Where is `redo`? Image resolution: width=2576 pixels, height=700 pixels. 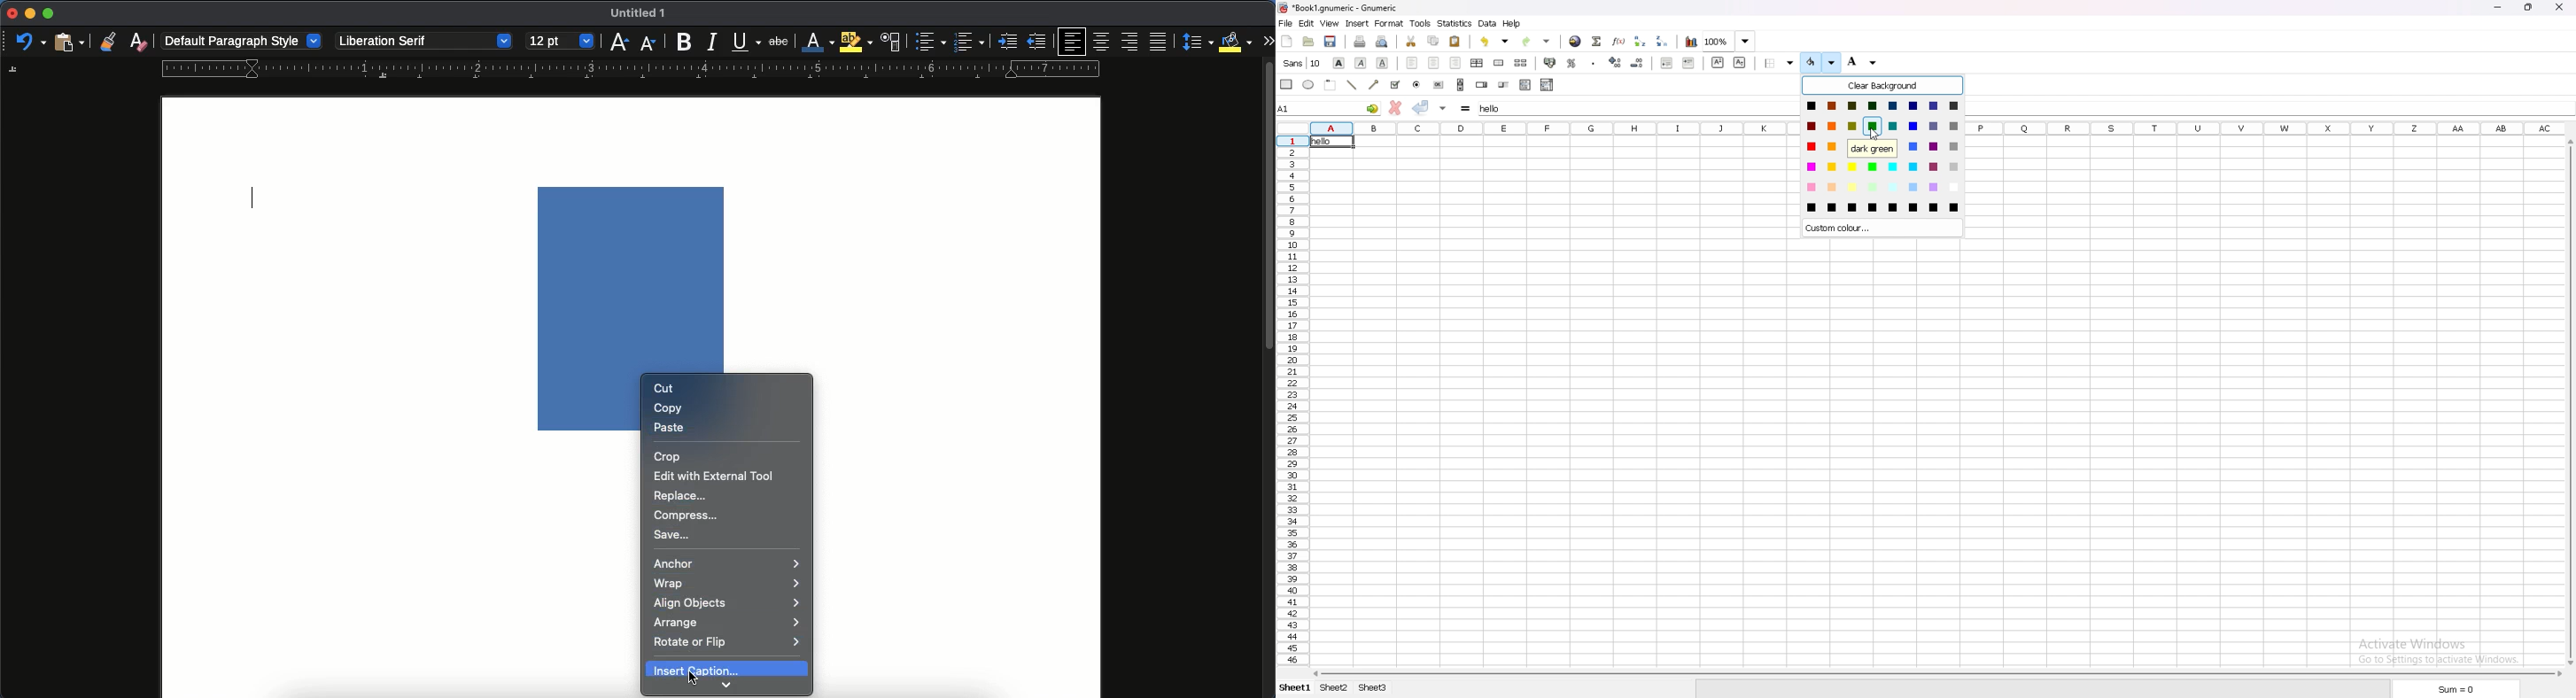
redo is located at coordinates (1536, 41).